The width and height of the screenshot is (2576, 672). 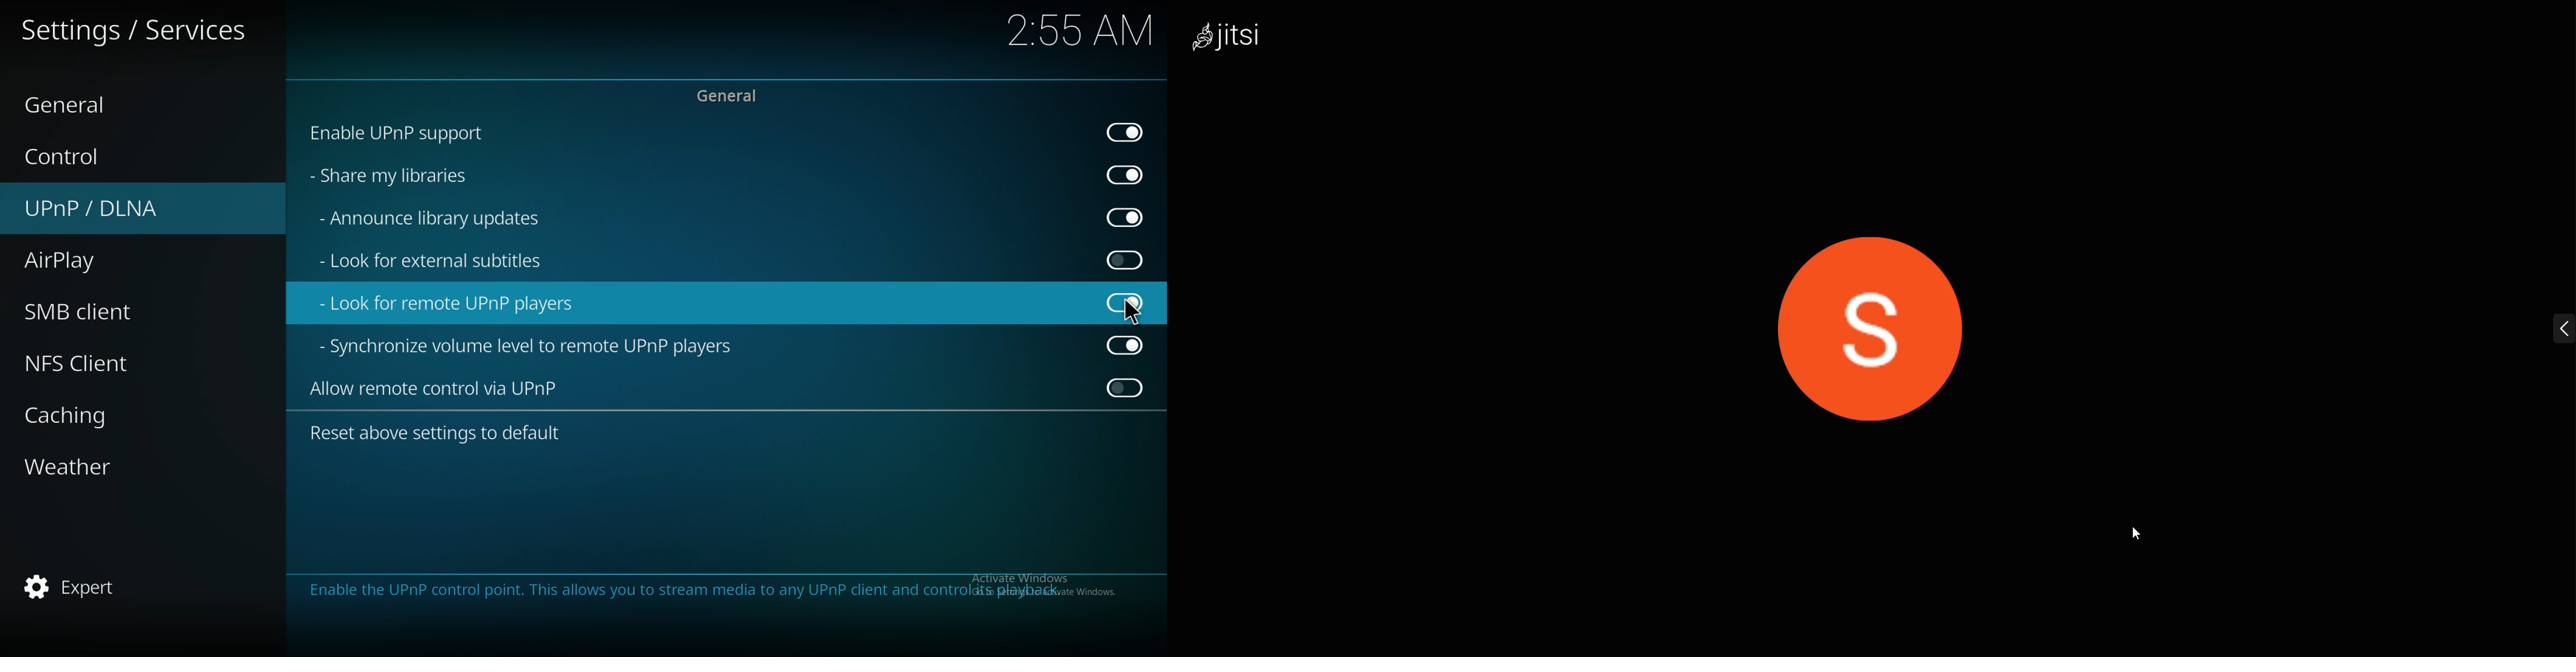 What do you see at coordinates (1128, 133) in the screenshot?
I see `On` at bounding box center [1128, 133].